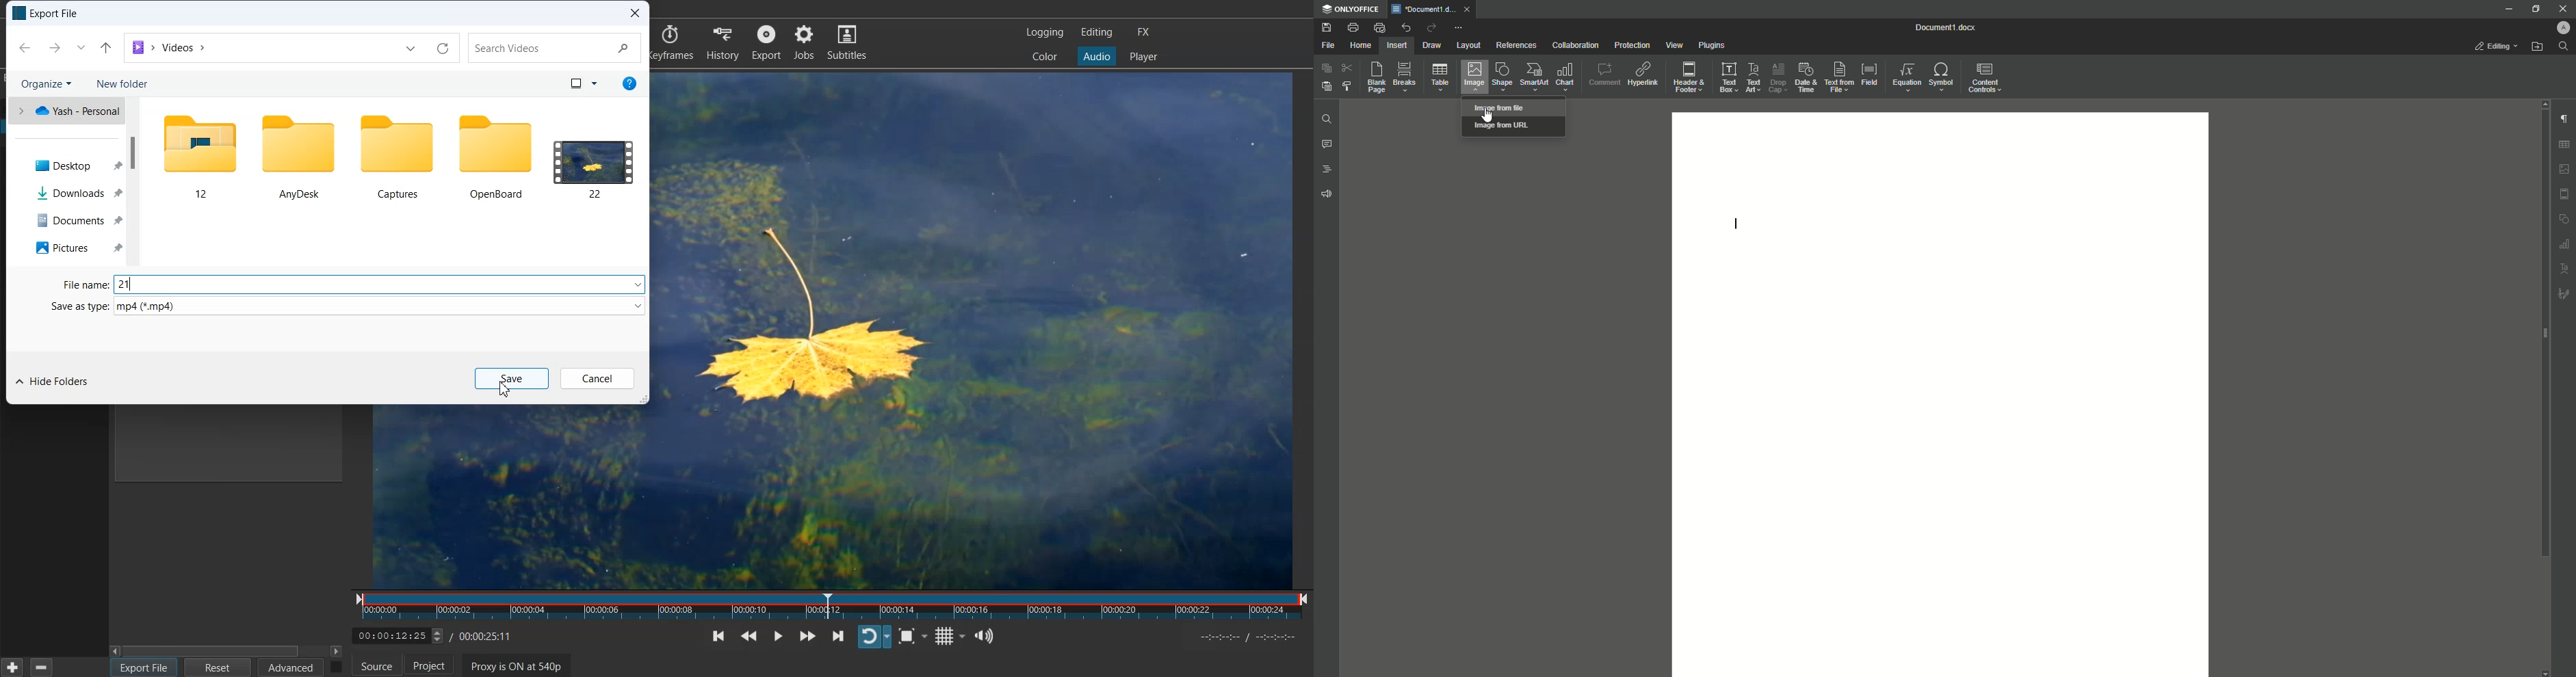 This screenshot has height=700, width=2576. What do you see at coordinates (437, 667) in the screenshot?
I see `Project` at bounding box center [437, 667].